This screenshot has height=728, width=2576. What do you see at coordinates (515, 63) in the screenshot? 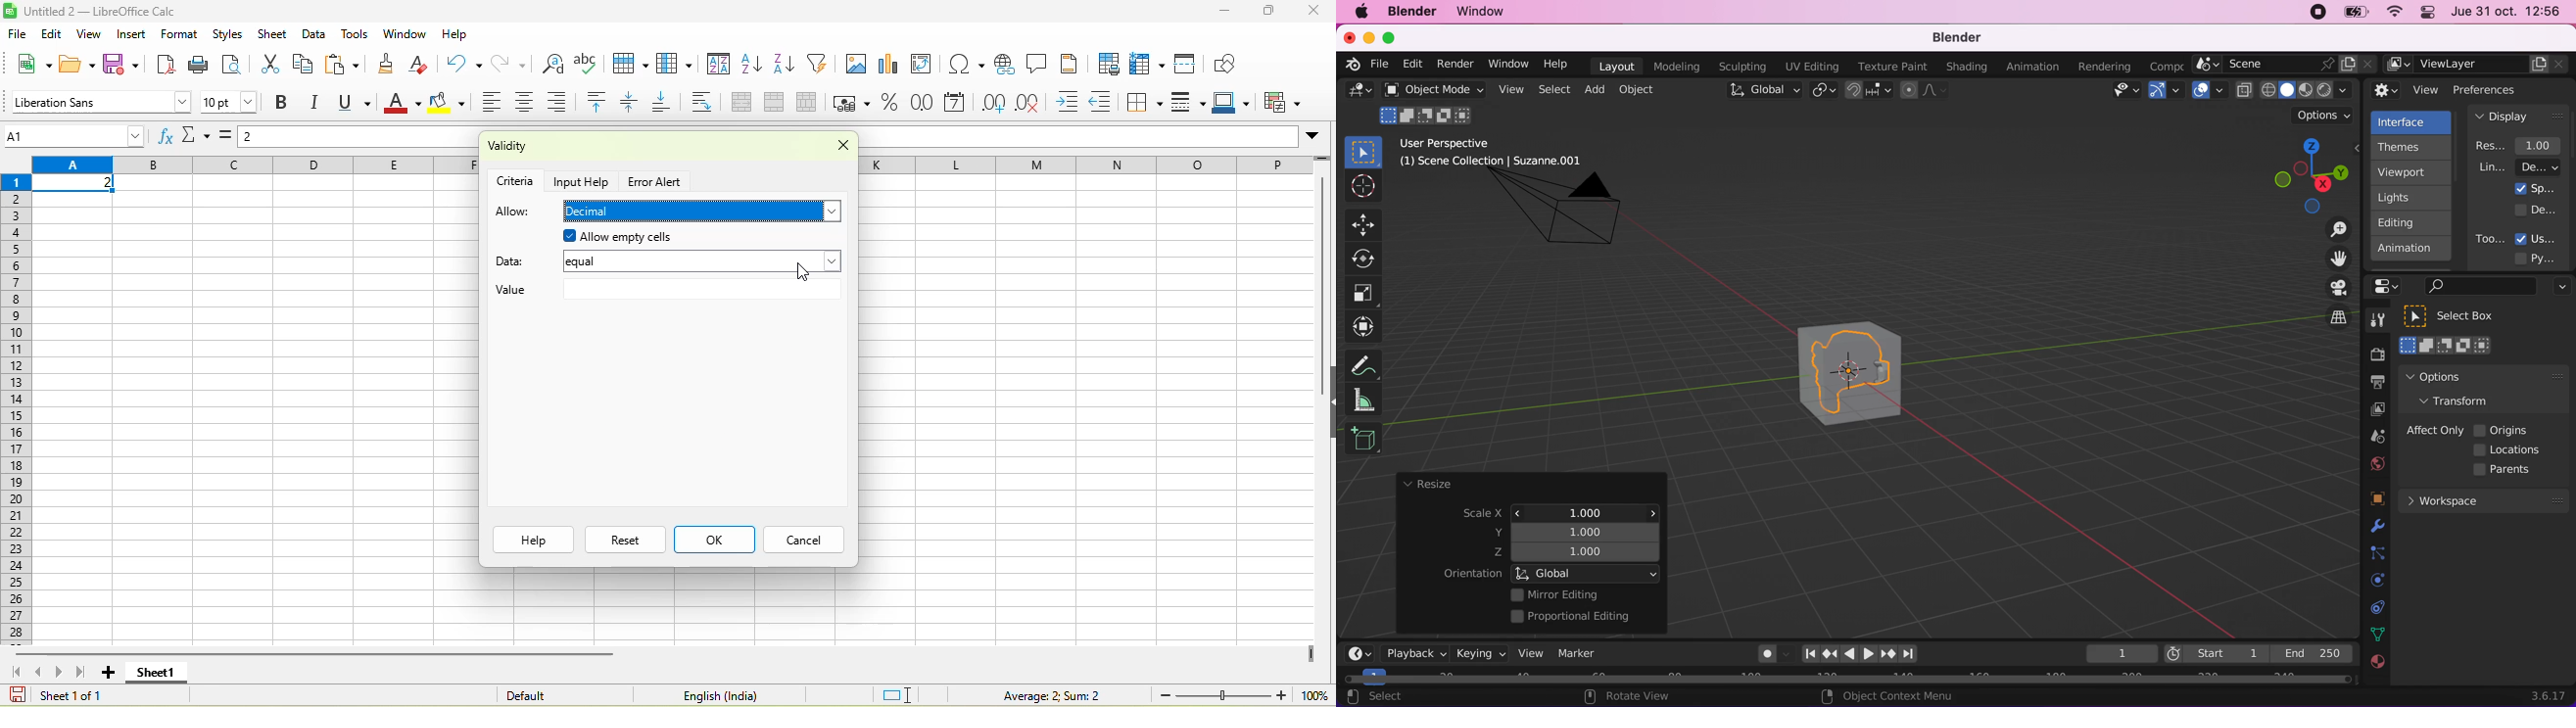
I see `redo` at bounding box center [515, 63].